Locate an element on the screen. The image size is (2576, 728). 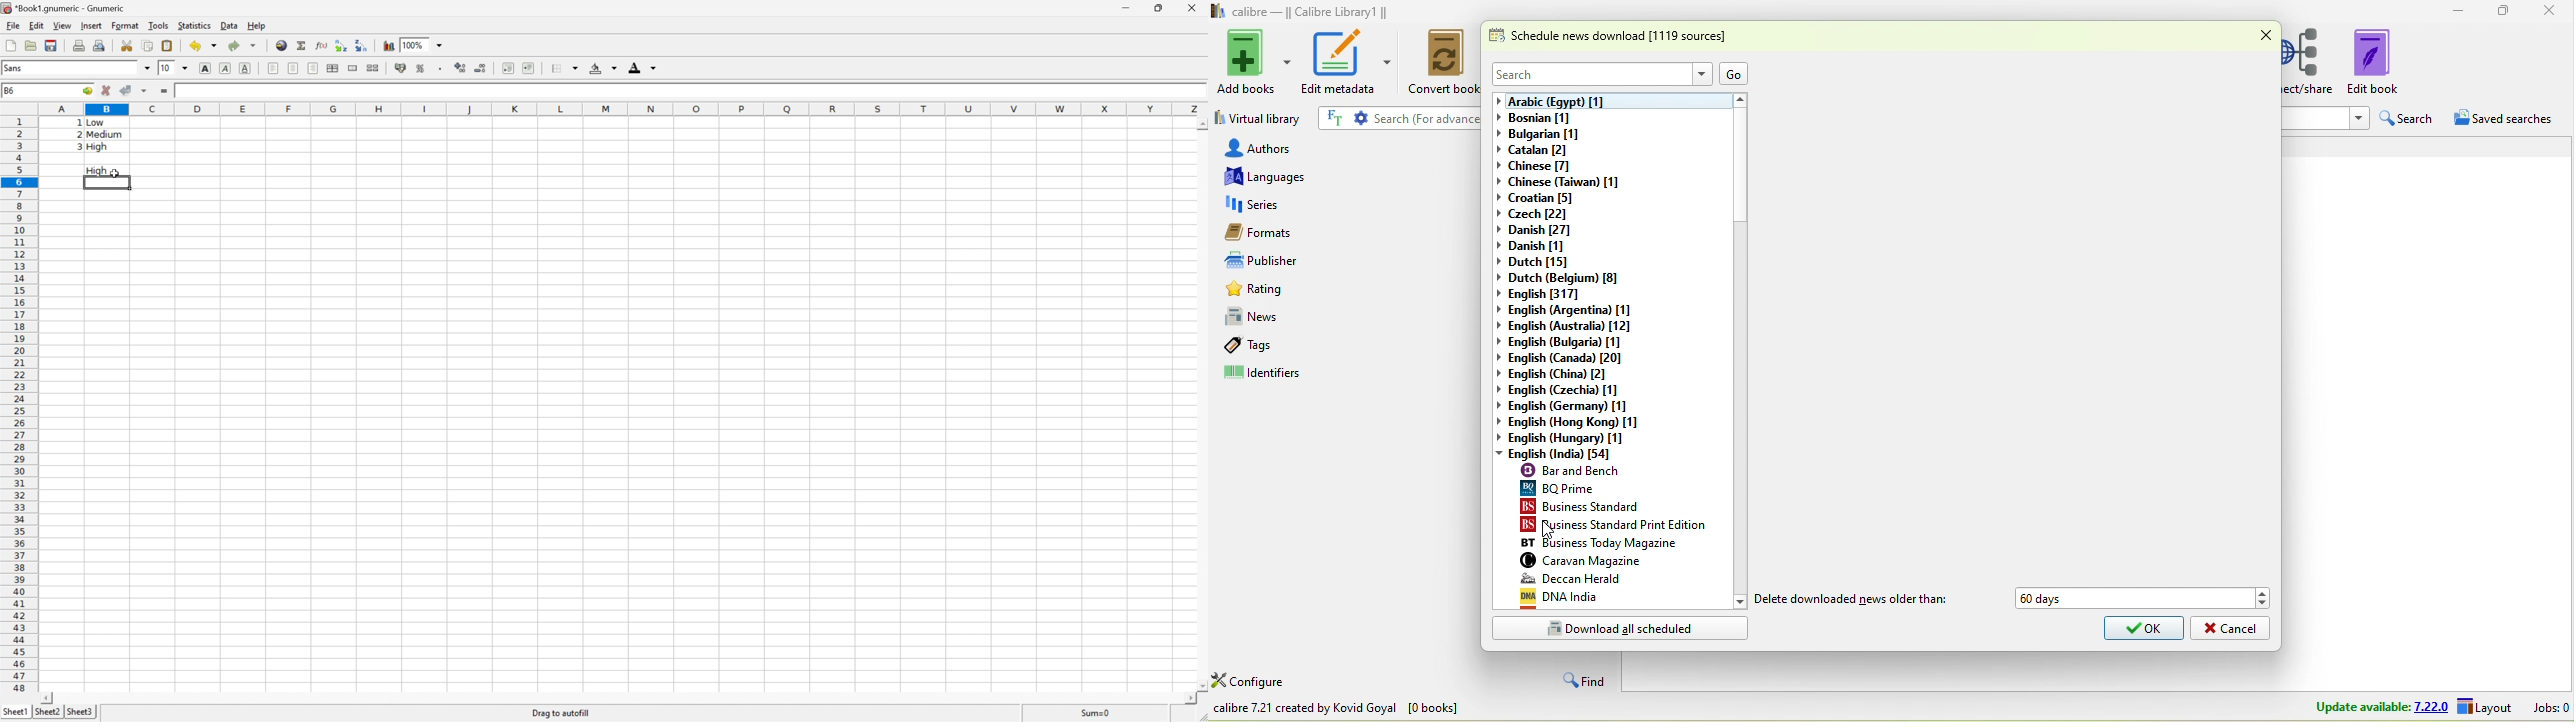
edit metadata options is located at coordinates (1389, 61).